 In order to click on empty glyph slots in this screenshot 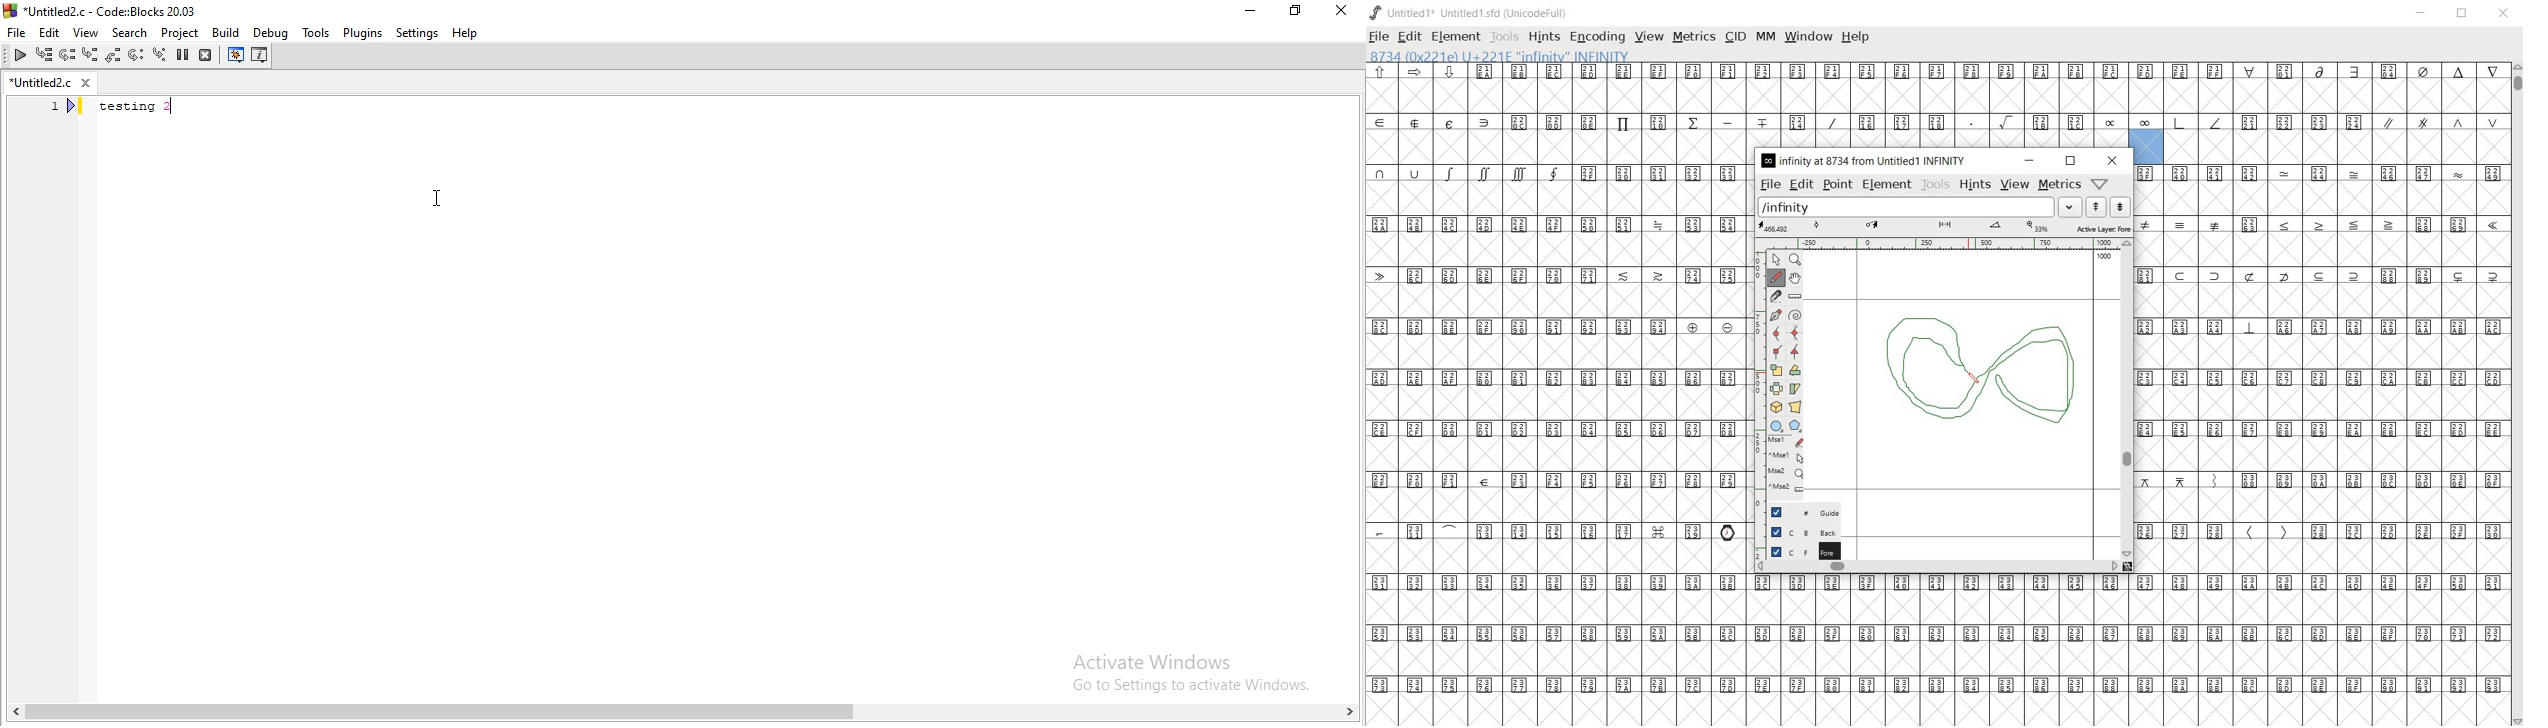, I will do `click(2337, 147)`.